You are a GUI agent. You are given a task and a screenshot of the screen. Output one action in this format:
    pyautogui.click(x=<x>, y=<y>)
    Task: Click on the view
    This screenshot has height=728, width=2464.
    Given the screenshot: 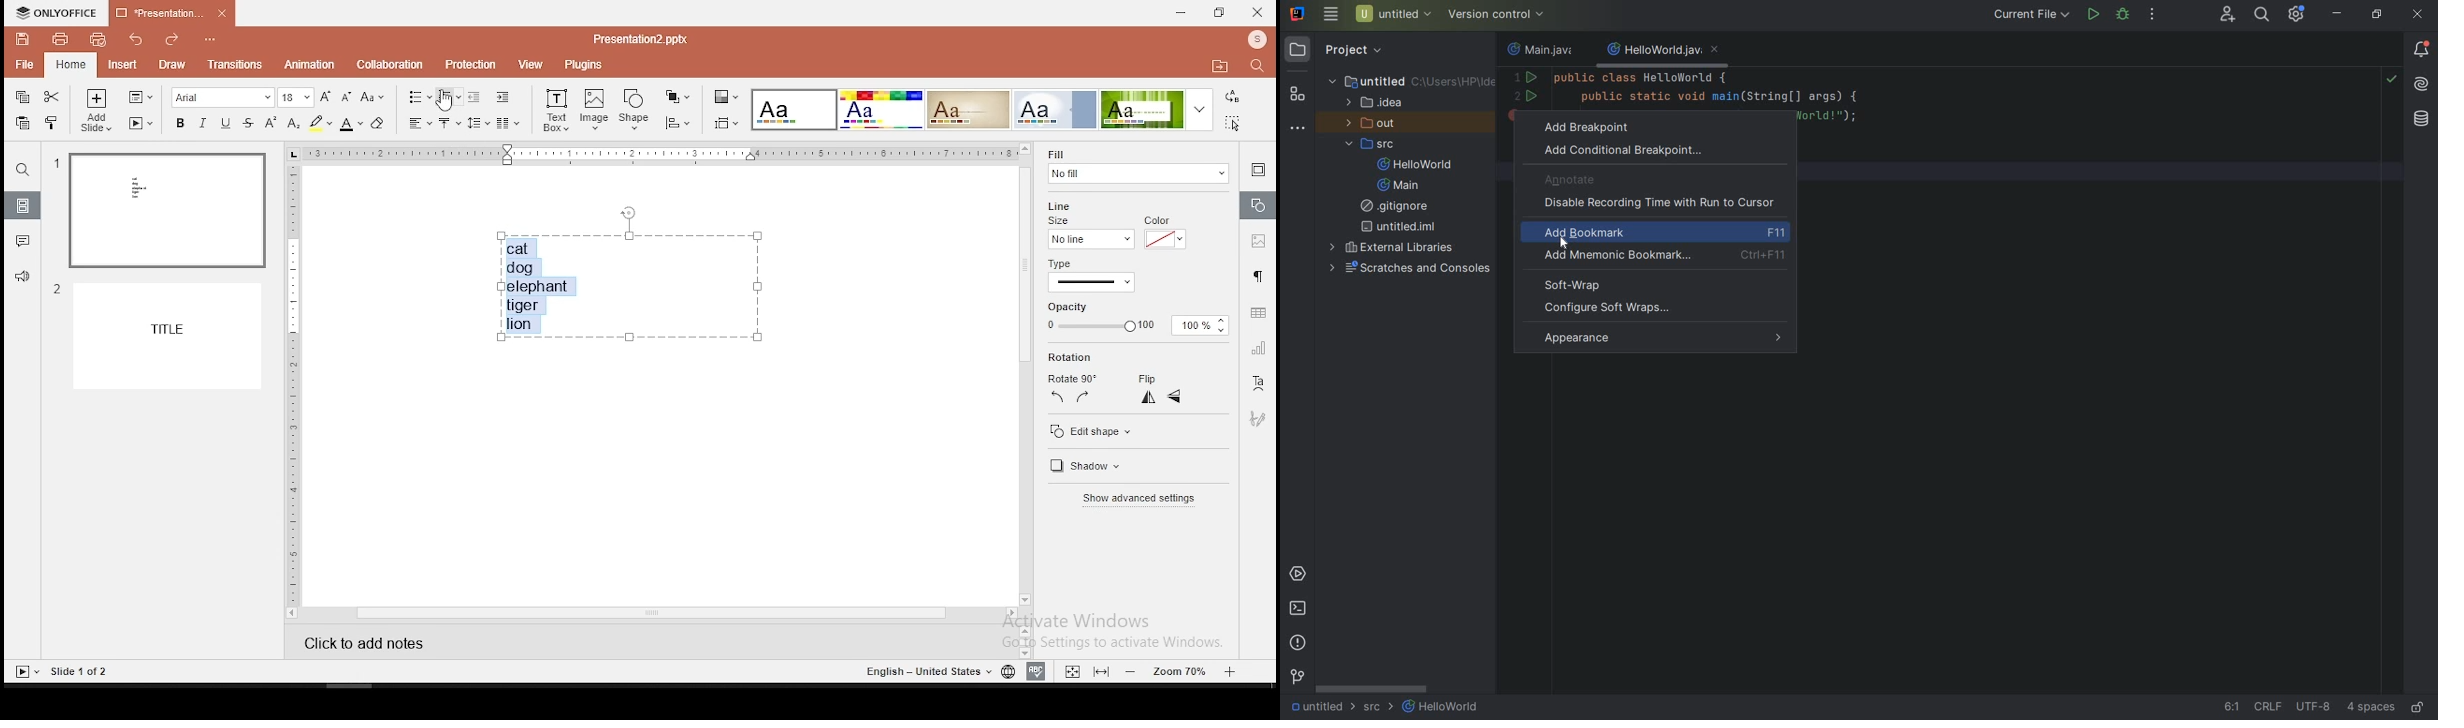 What is the action you would take?
    pyautogui.click(x=527, y=65)
    